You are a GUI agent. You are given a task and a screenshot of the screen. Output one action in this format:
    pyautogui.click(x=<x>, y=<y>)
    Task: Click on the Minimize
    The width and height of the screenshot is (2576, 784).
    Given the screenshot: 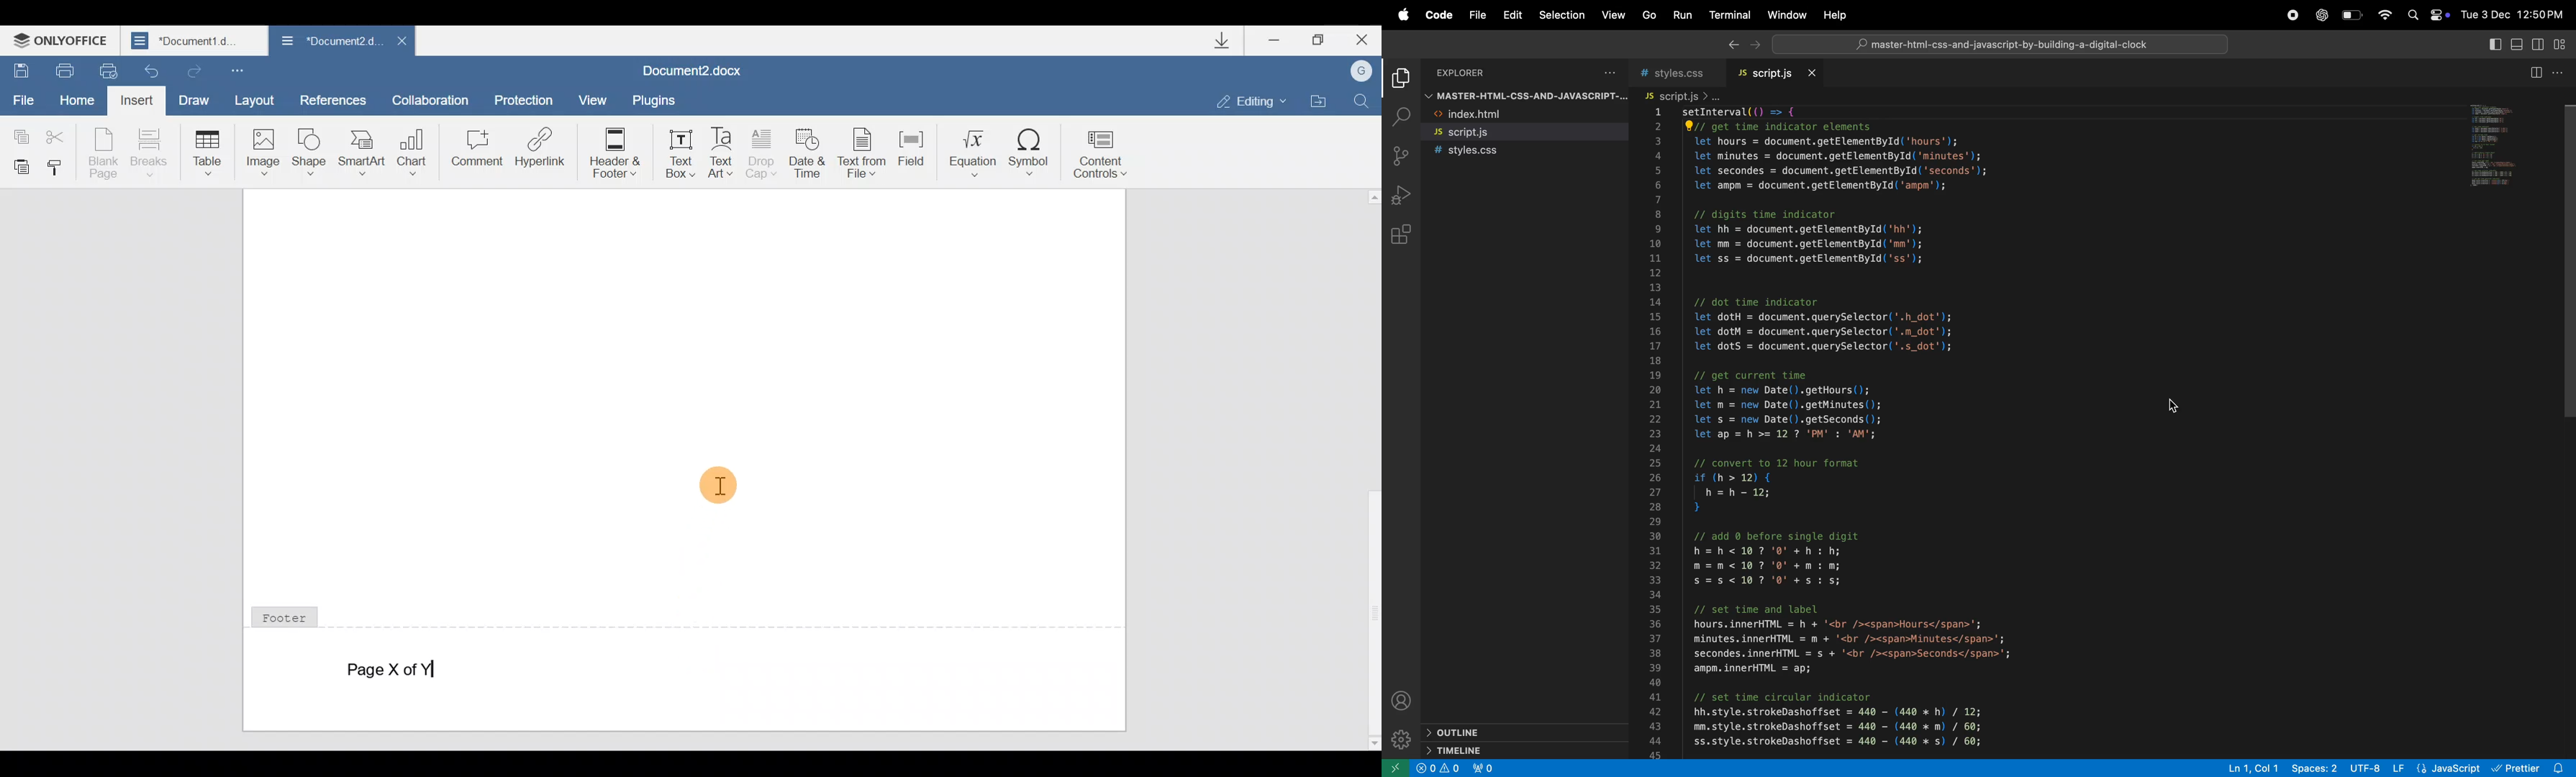 What is the action you would take?
    pyautogui.click(x=1270, y=42)
    